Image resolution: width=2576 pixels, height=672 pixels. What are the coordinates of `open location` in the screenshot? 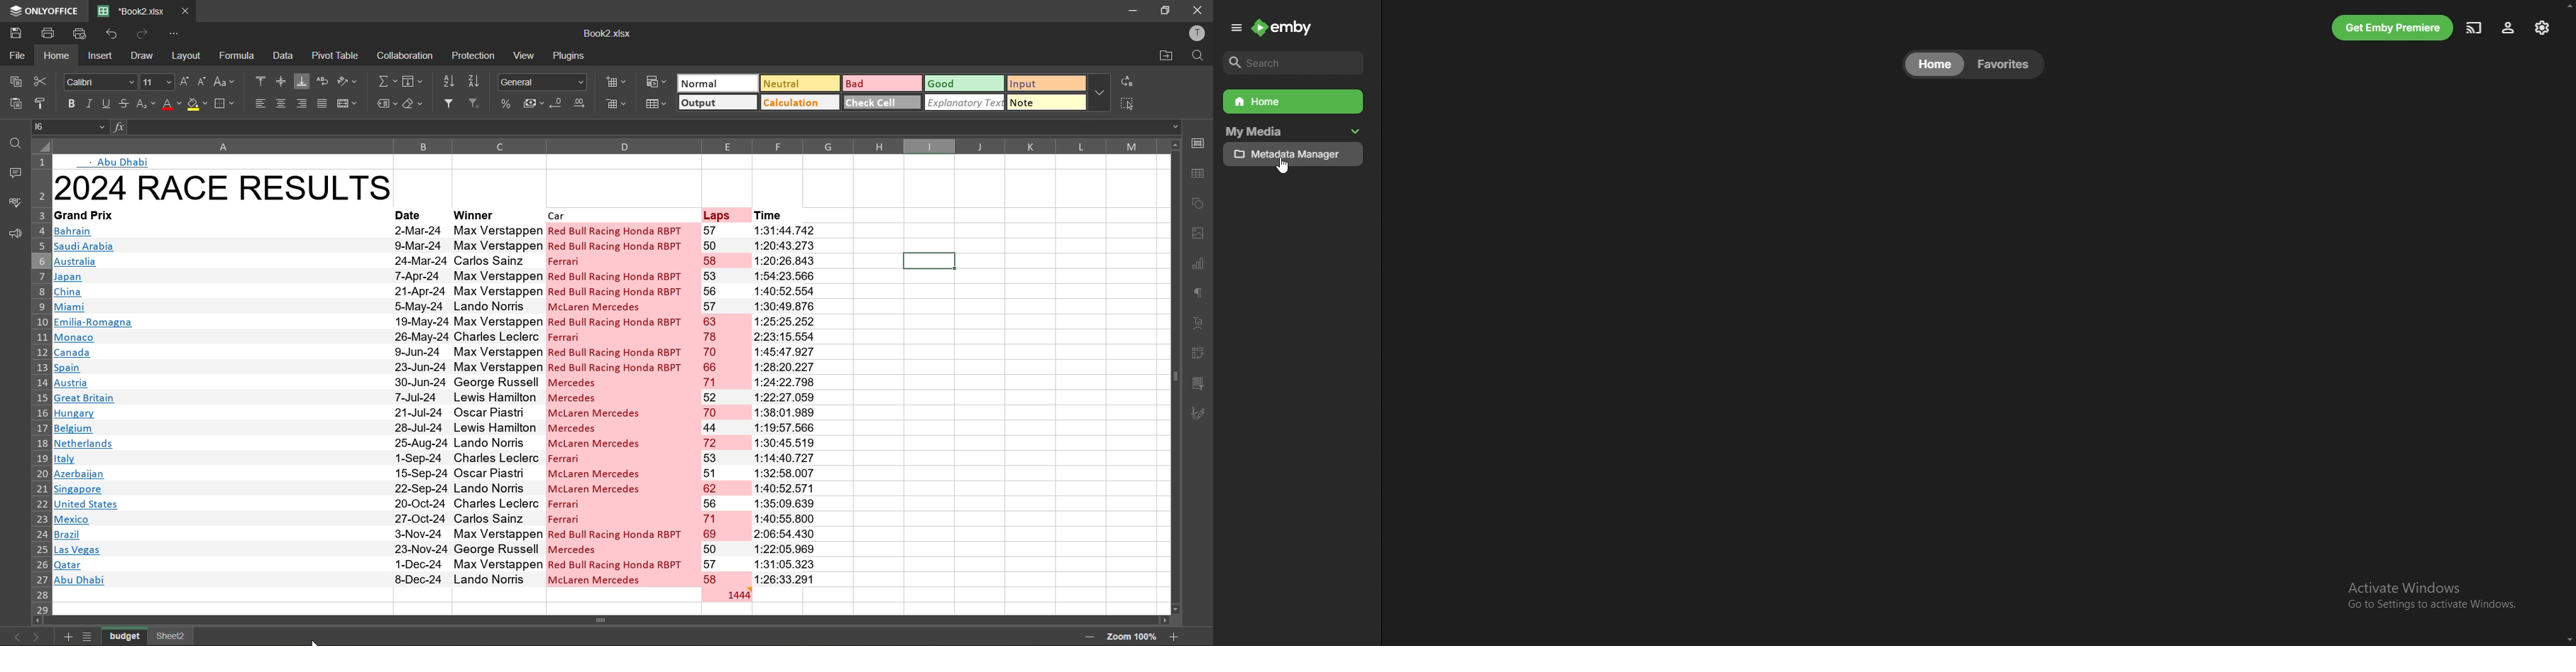 It's located at (1160, 58).